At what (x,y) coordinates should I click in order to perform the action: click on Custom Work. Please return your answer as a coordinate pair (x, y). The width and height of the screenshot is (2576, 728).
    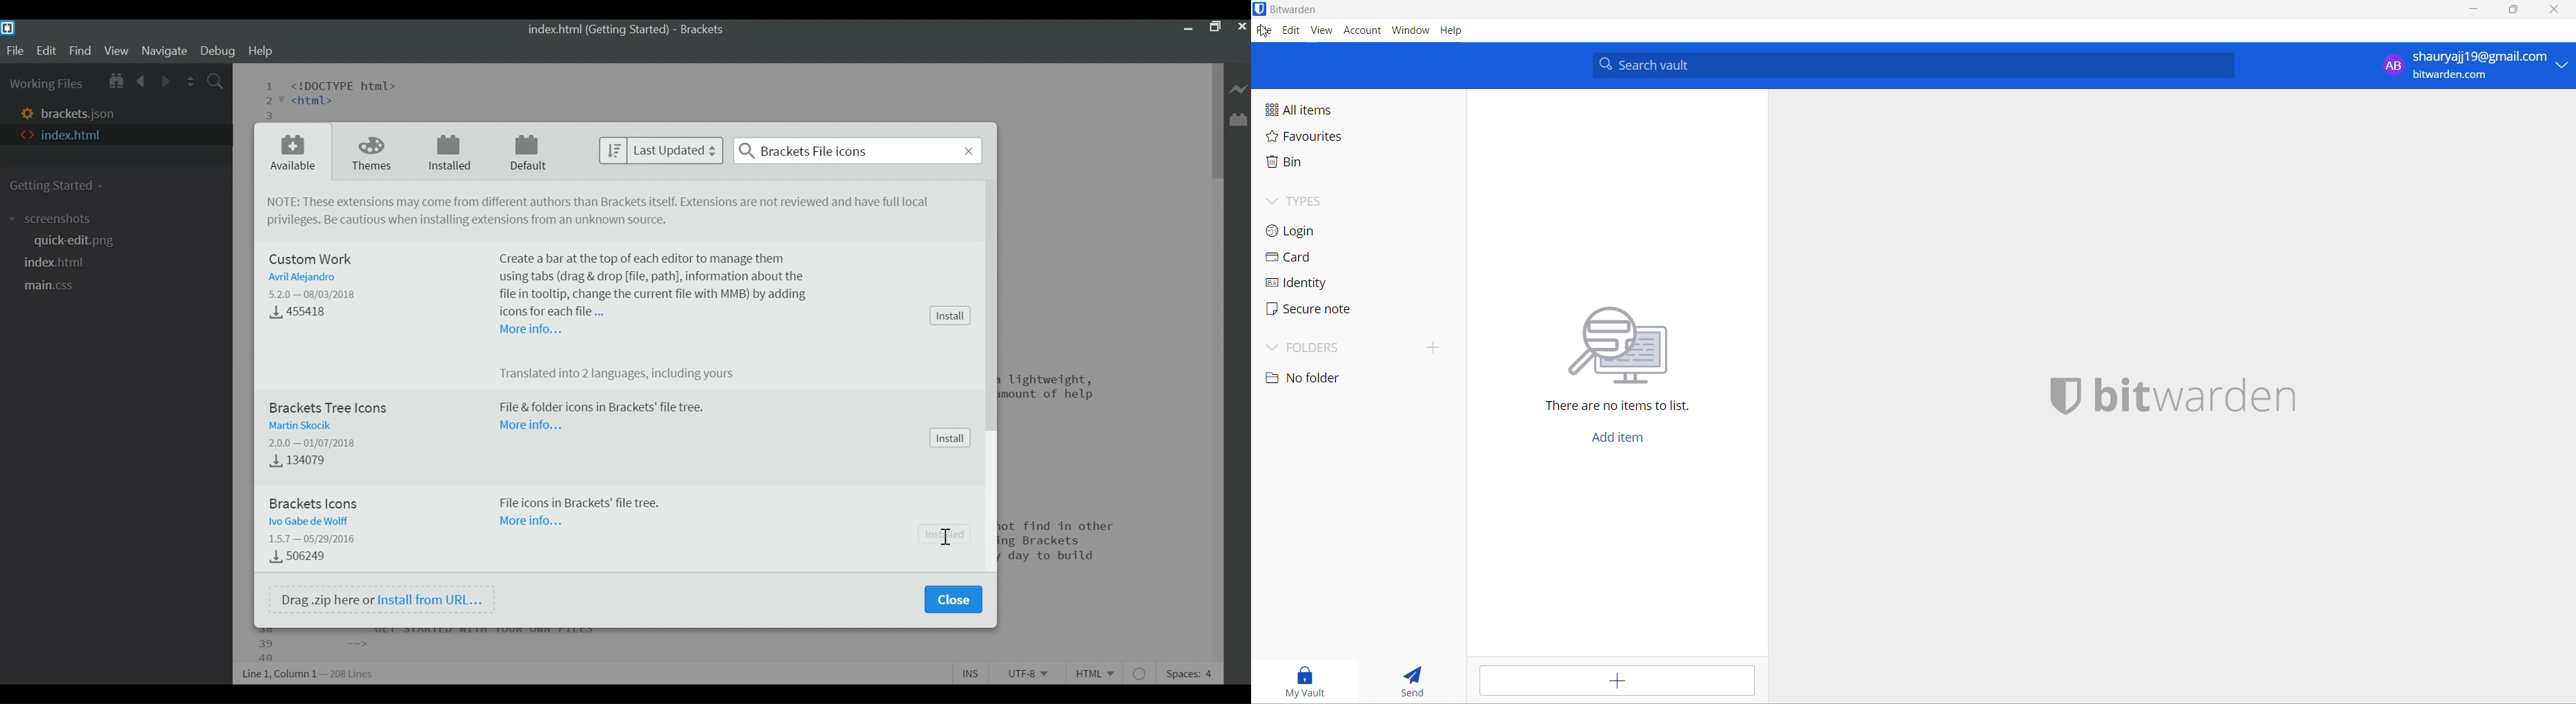
    Looking at the image, I should click on (313, 259).